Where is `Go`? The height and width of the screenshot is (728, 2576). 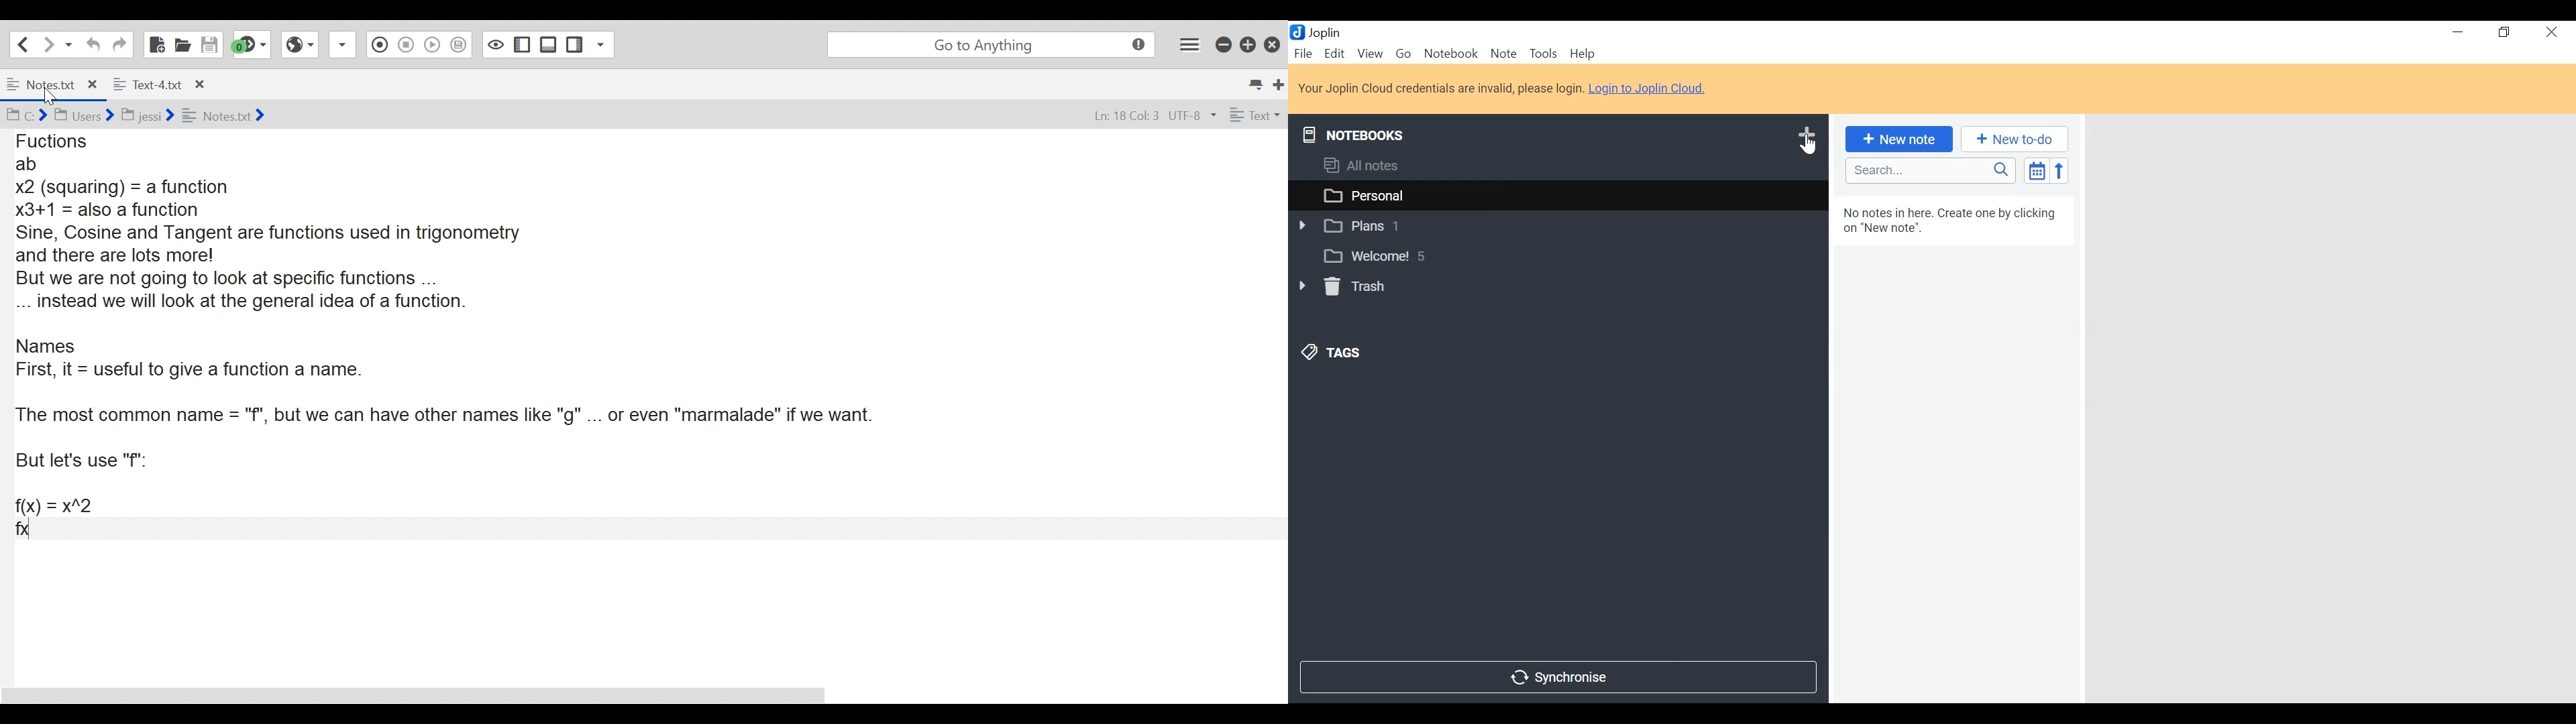
Go is located at coordinates (1404, 52).